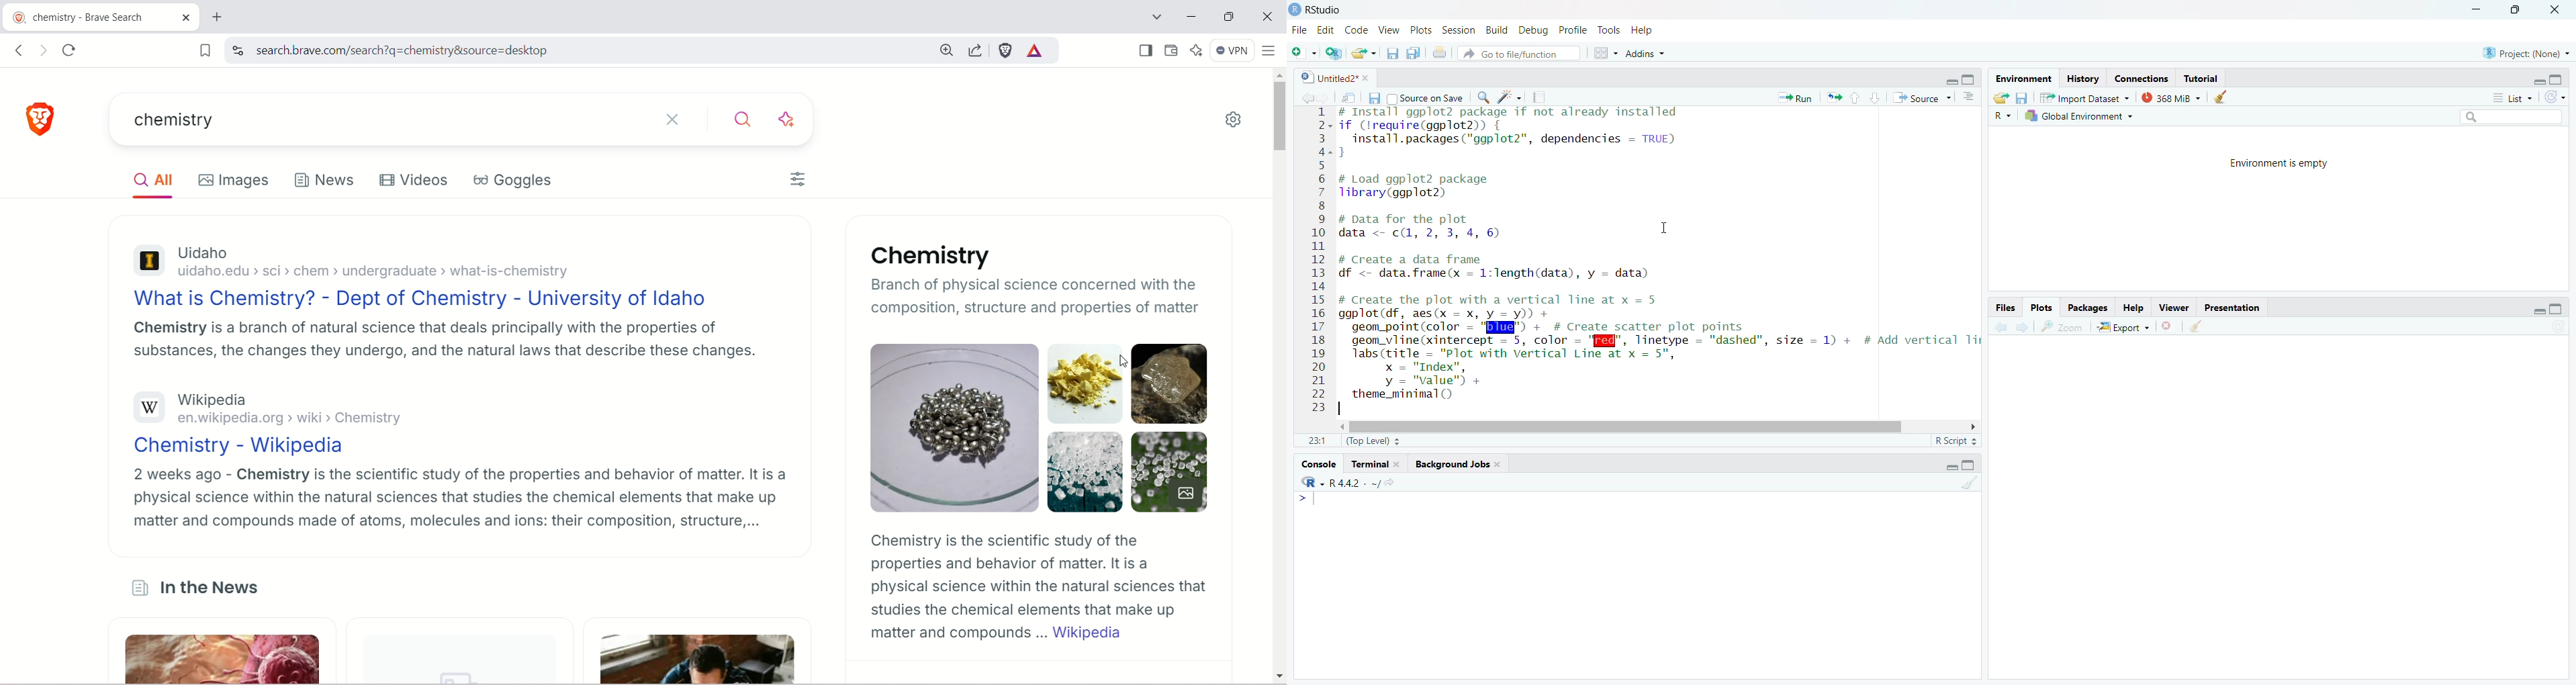 This screenshot has height=700, width=2576. Describe the element at coordinates (1413, 54) in the screenshot. I see `copy` at that location.